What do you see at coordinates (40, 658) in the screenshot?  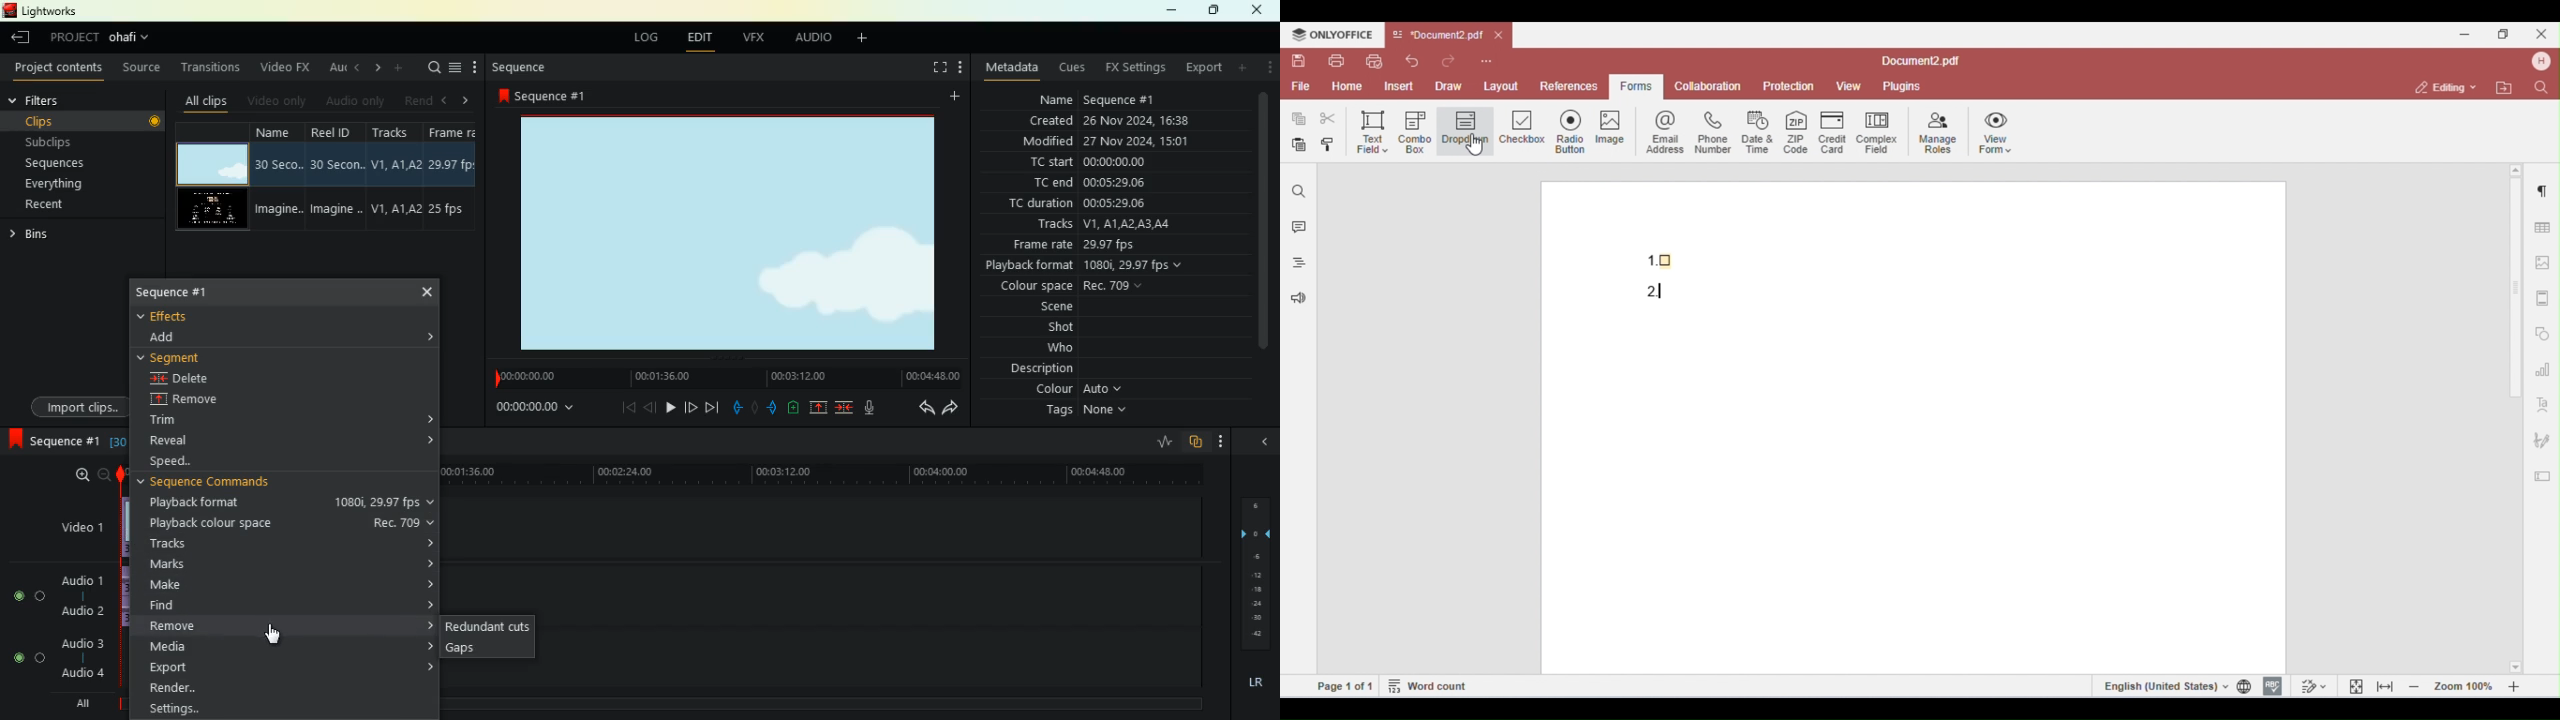 I see `toggle` at bounding box center [40, 658].